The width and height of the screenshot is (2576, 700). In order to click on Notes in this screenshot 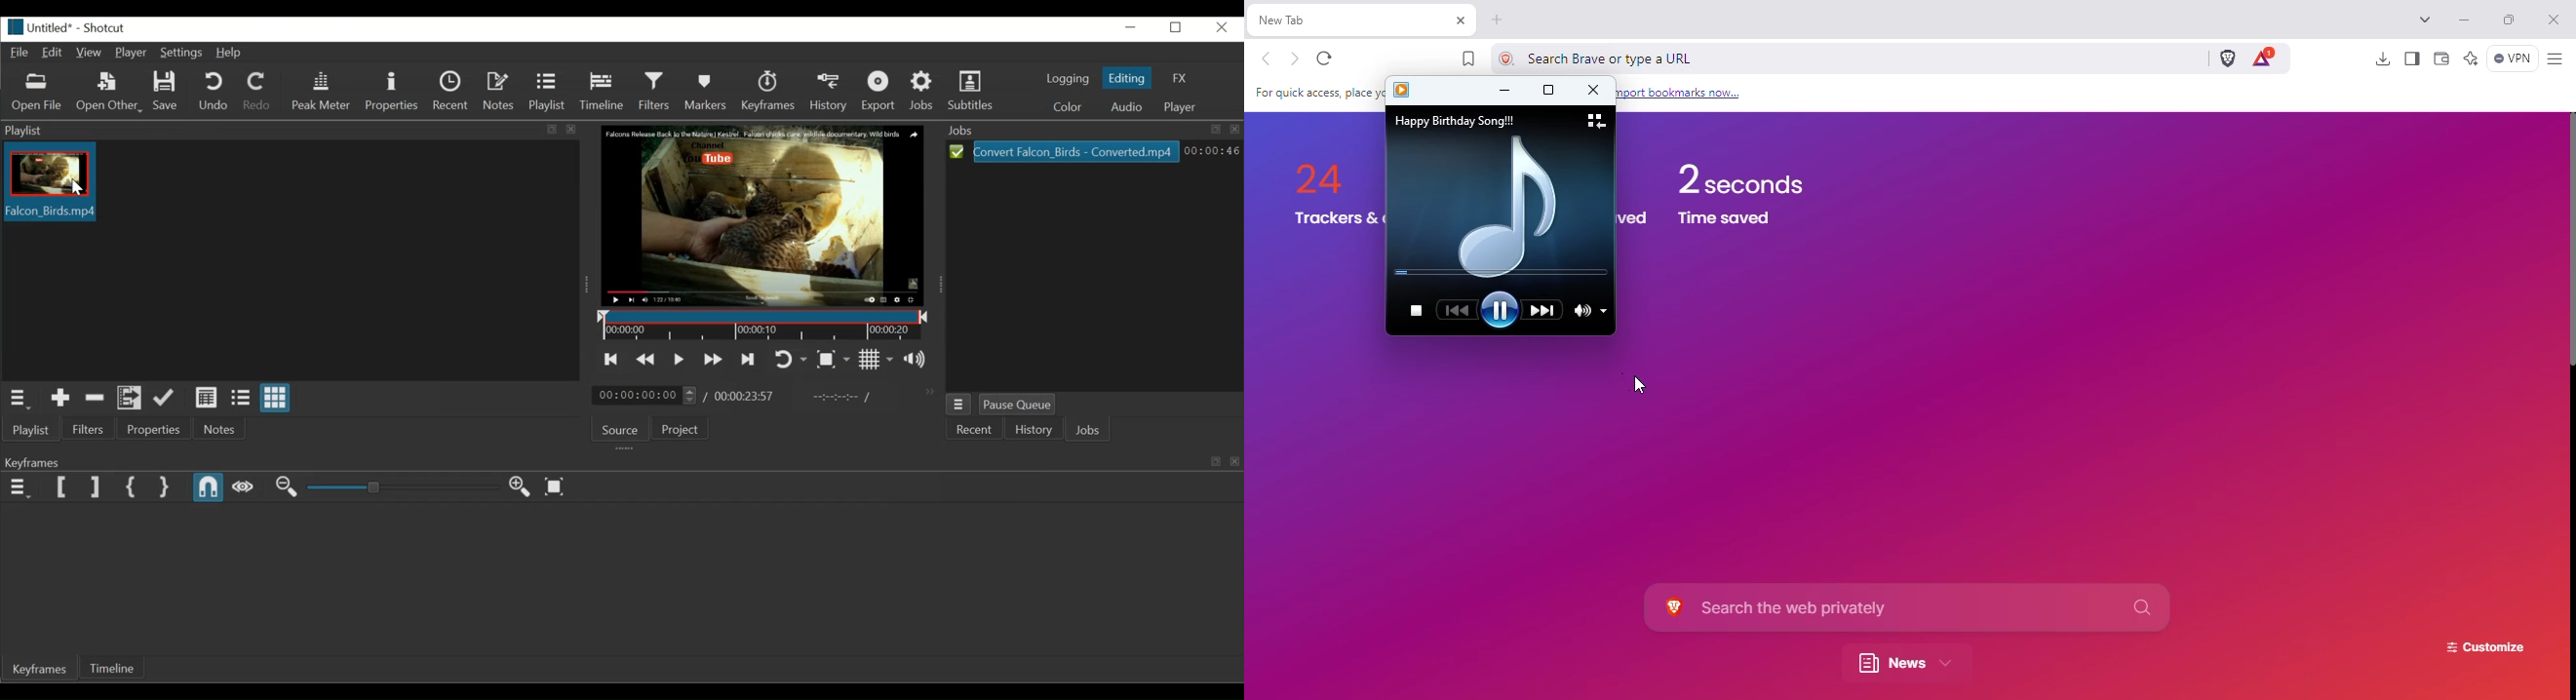, I will do `click(218, 430)`.